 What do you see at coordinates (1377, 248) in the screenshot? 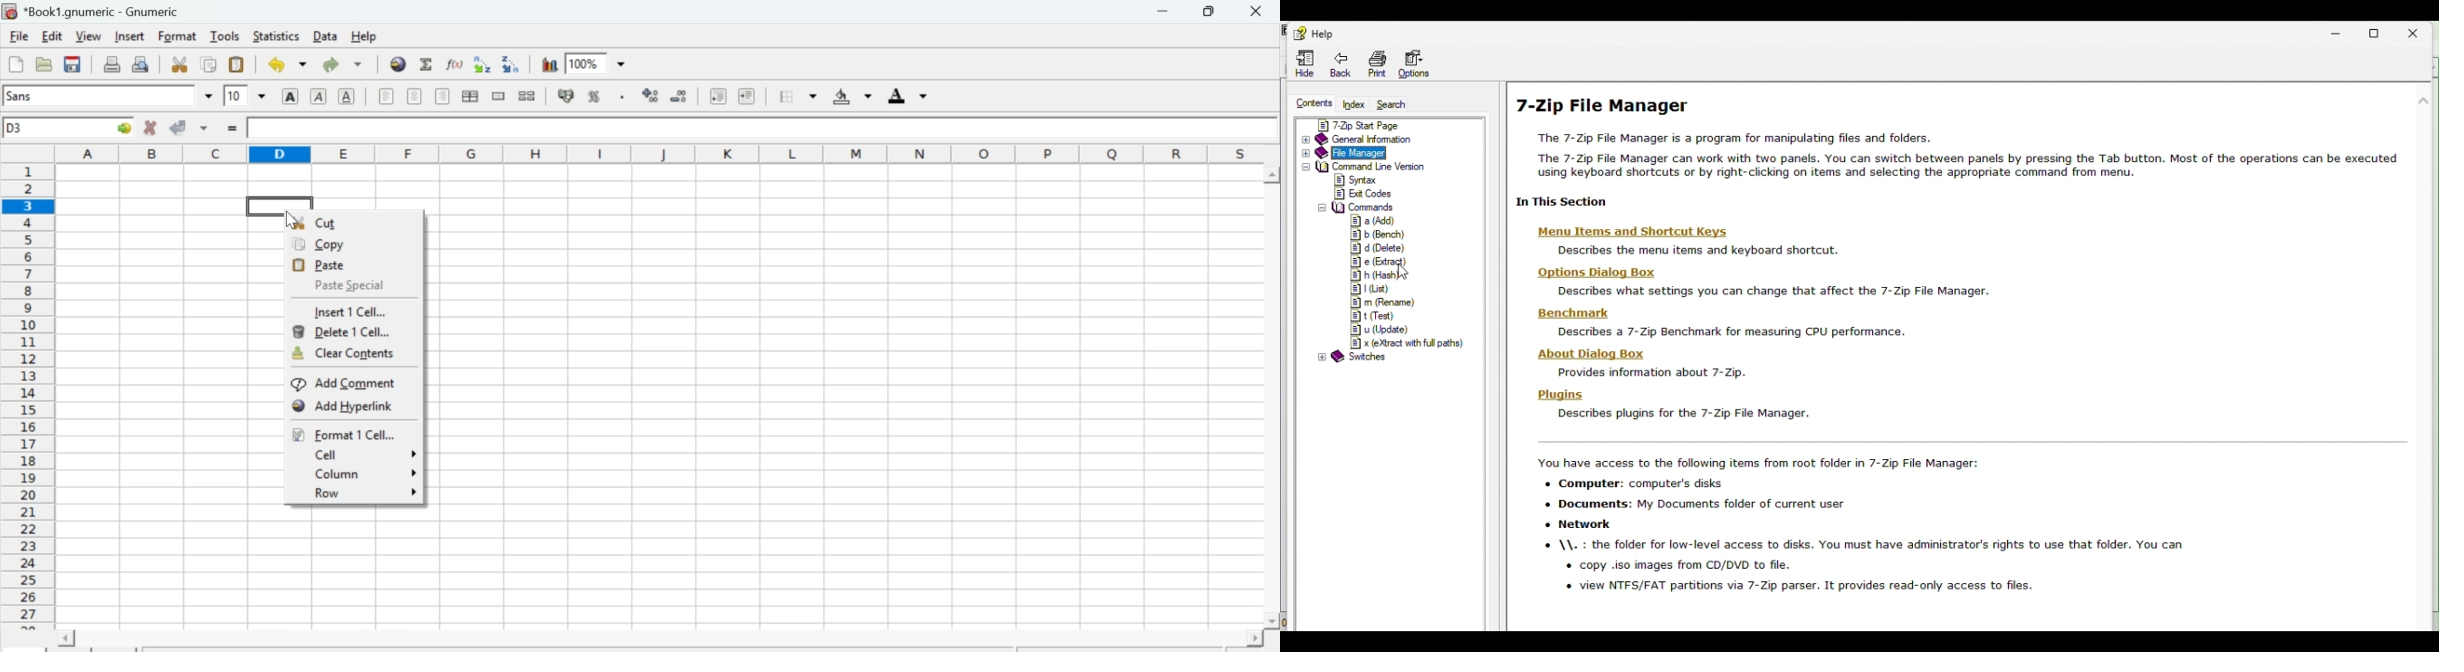
I see `d( delete )` at bounding box center [1377, 248].